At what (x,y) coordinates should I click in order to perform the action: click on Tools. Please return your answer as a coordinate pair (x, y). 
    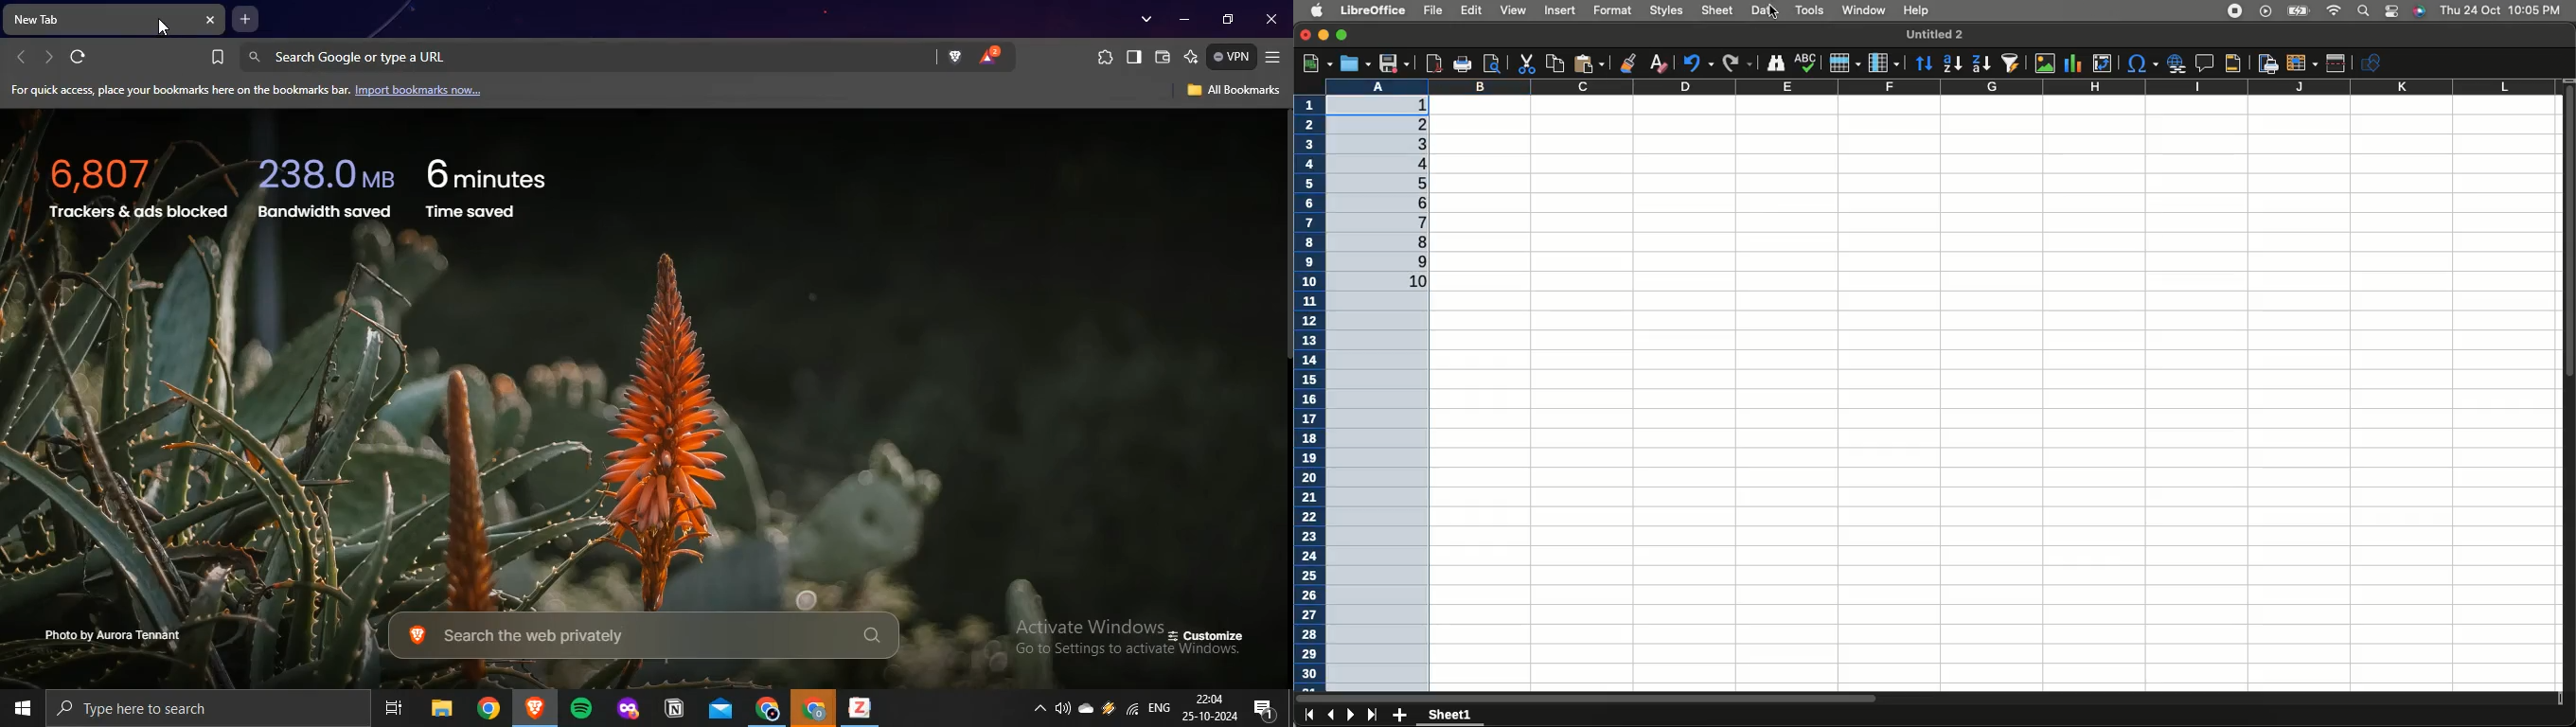
    Looking at the image, I should click on (1809, 11).